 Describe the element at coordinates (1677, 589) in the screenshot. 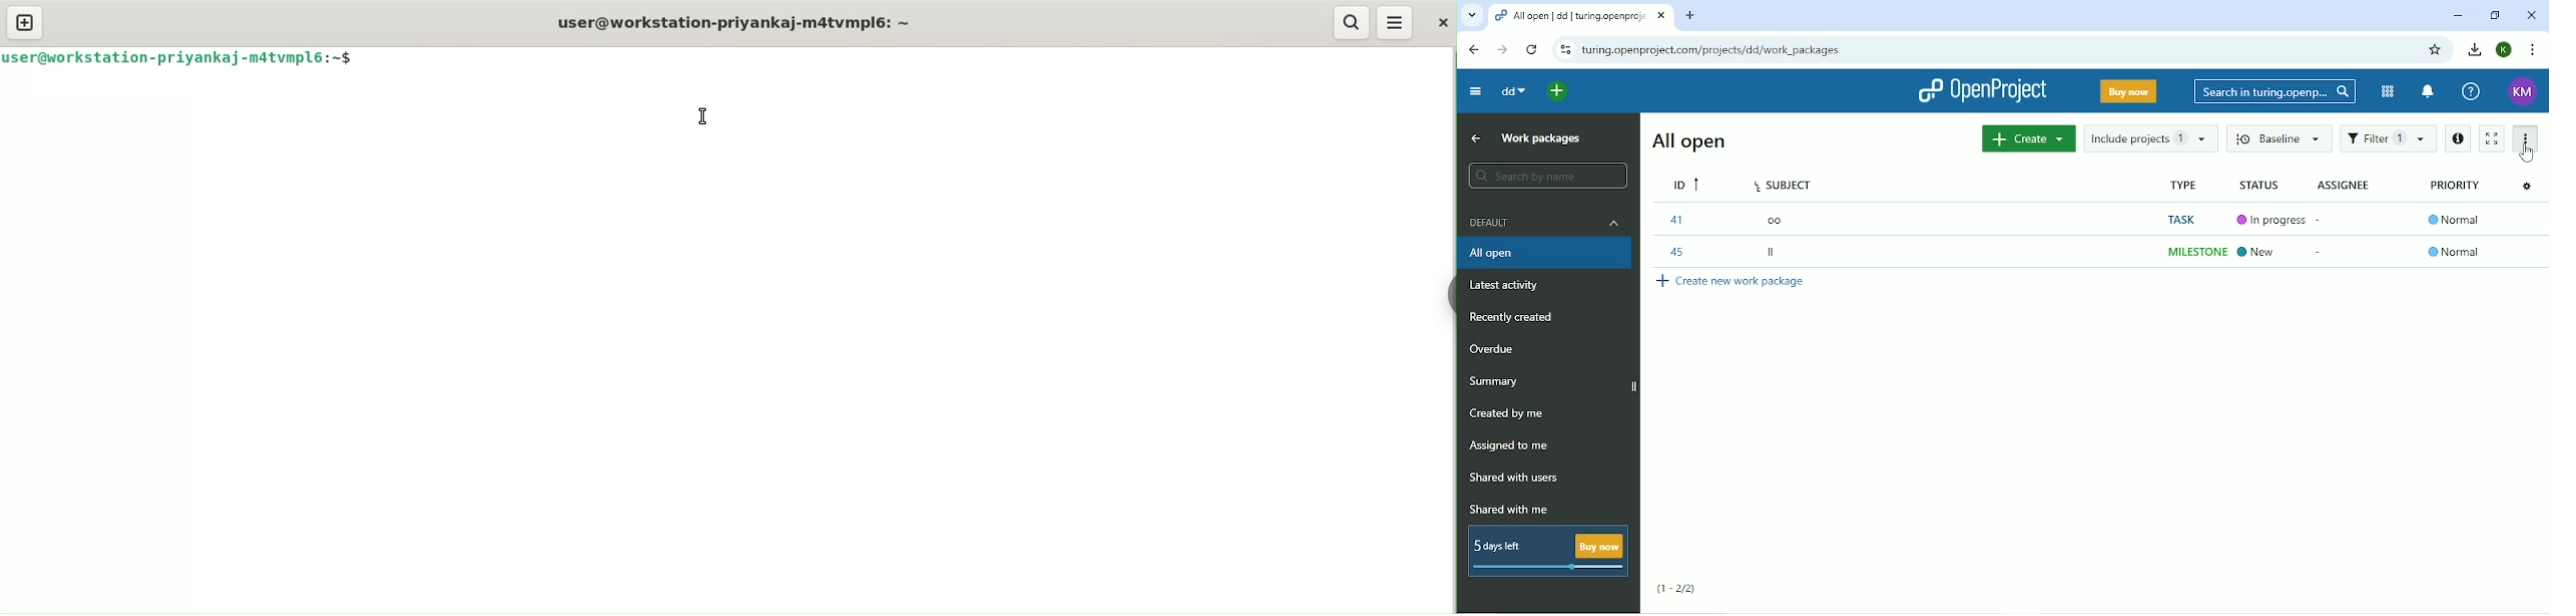

I see `(1-2/2)` at that location.